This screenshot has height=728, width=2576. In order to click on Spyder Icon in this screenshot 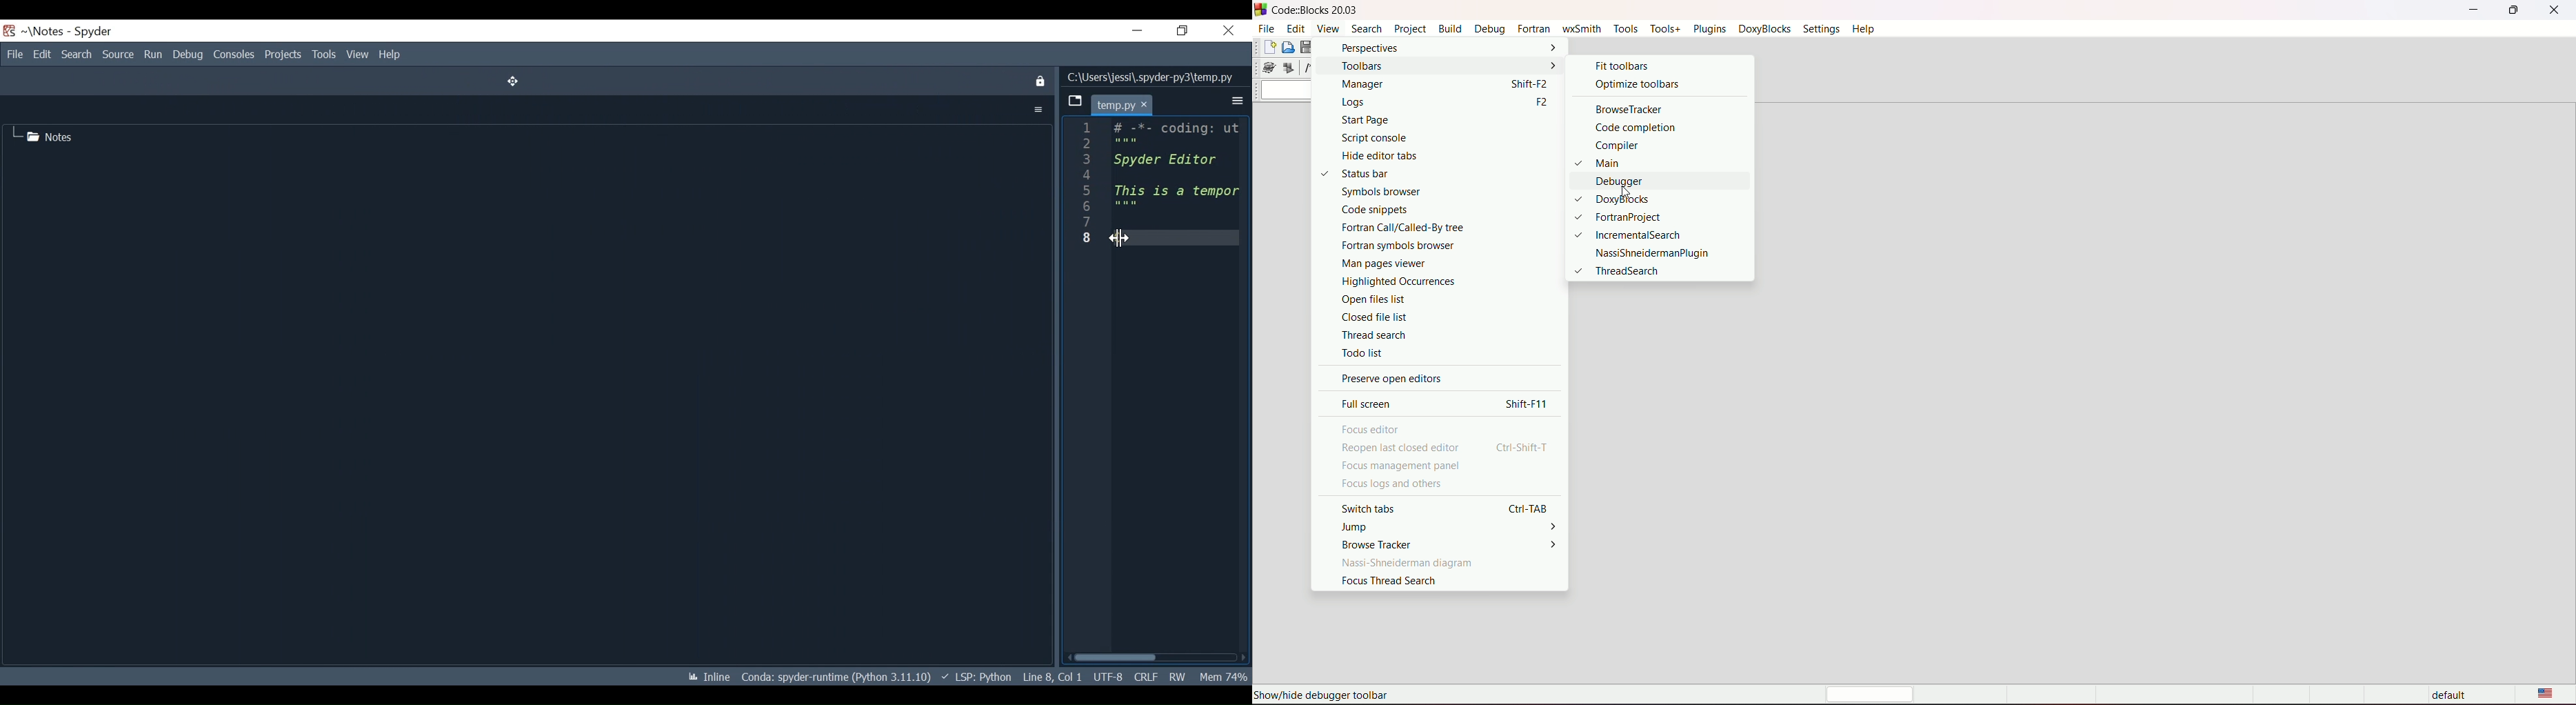, I will do `click(9, 31)`.